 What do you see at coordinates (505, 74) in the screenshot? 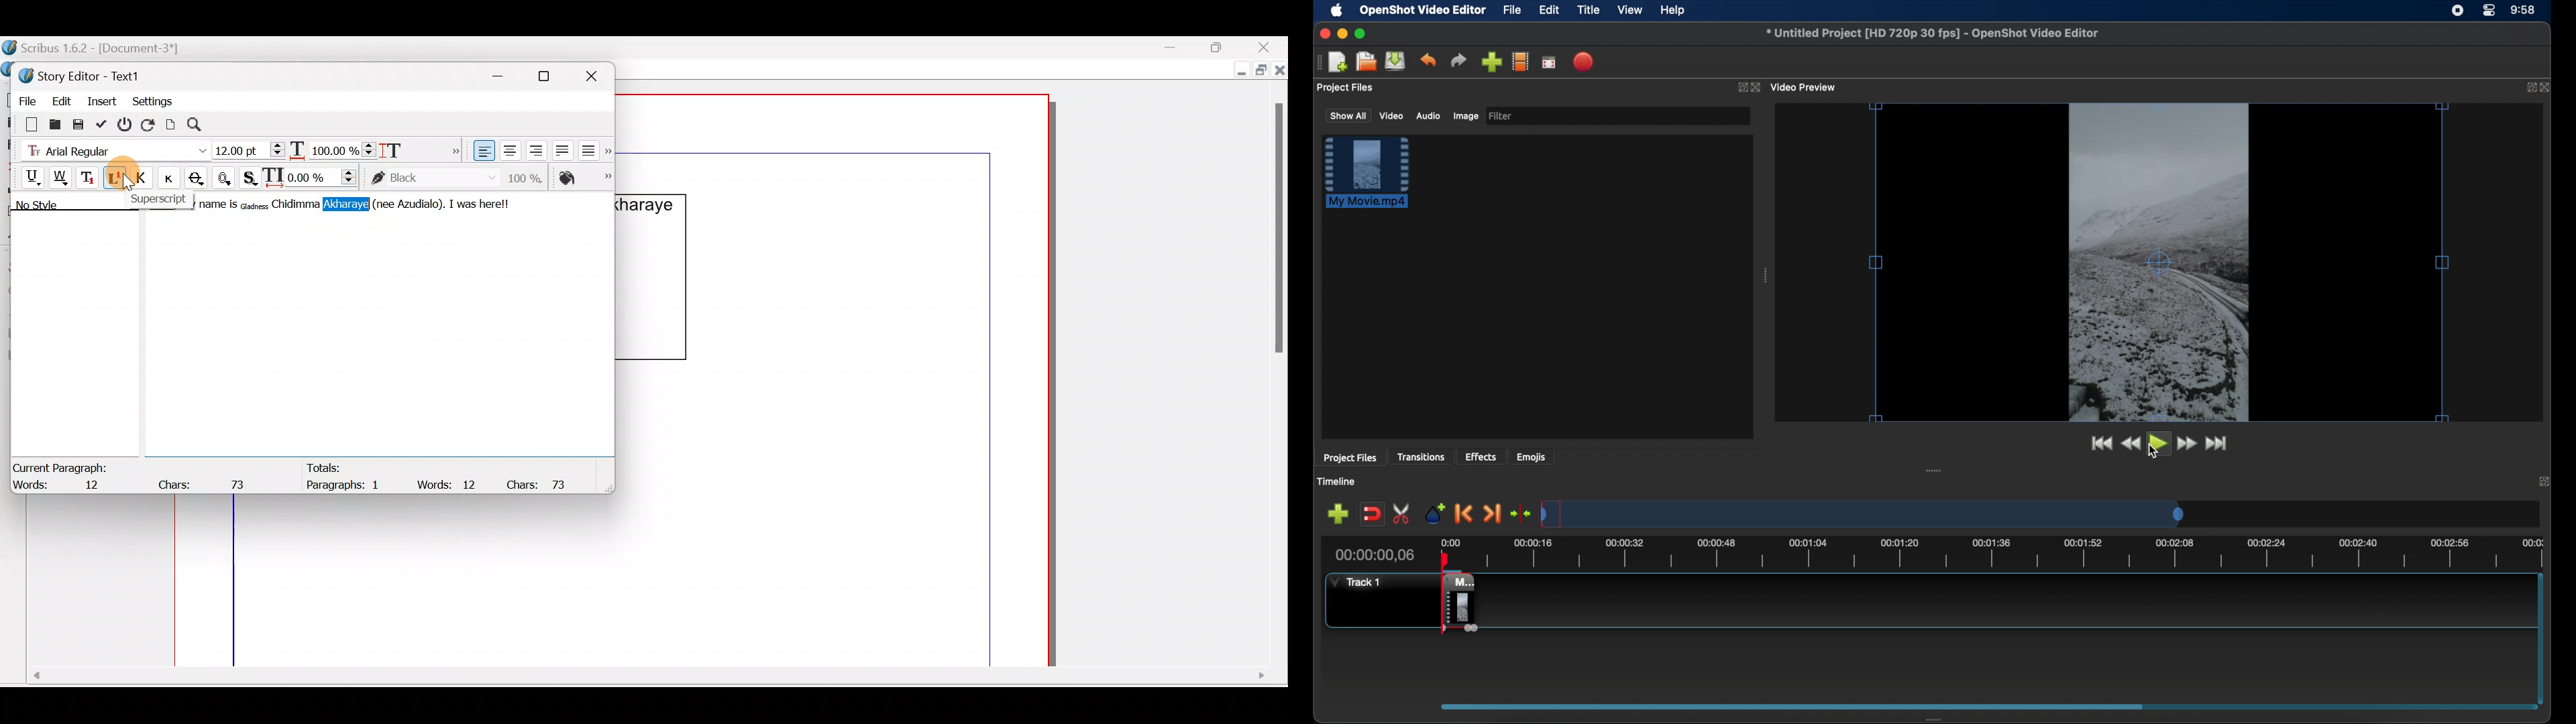
I see `Minimize` at bounding box center [505, 74].